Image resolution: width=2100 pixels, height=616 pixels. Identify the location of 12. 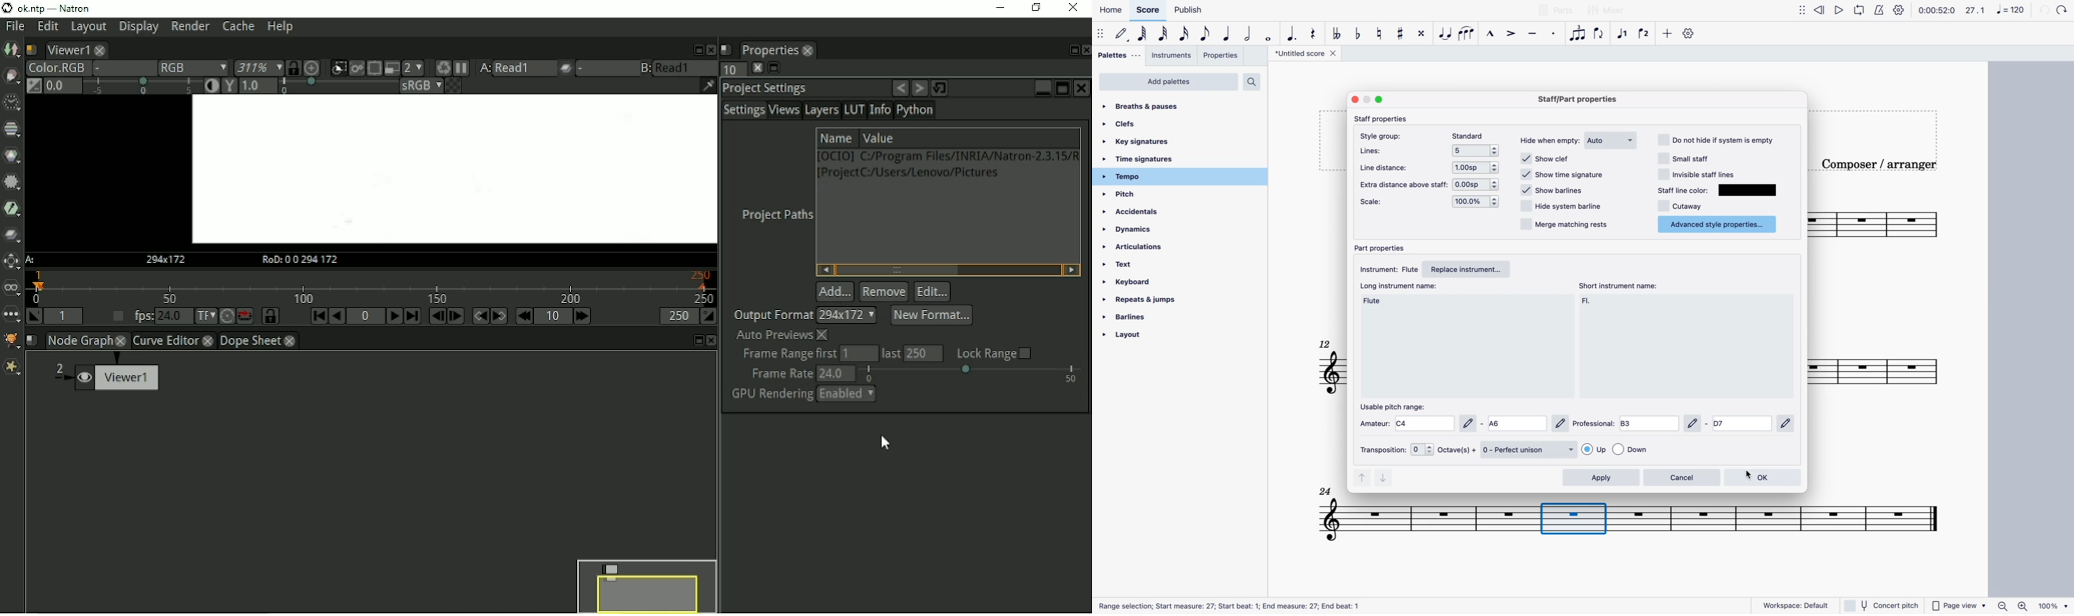
(1326, 344).